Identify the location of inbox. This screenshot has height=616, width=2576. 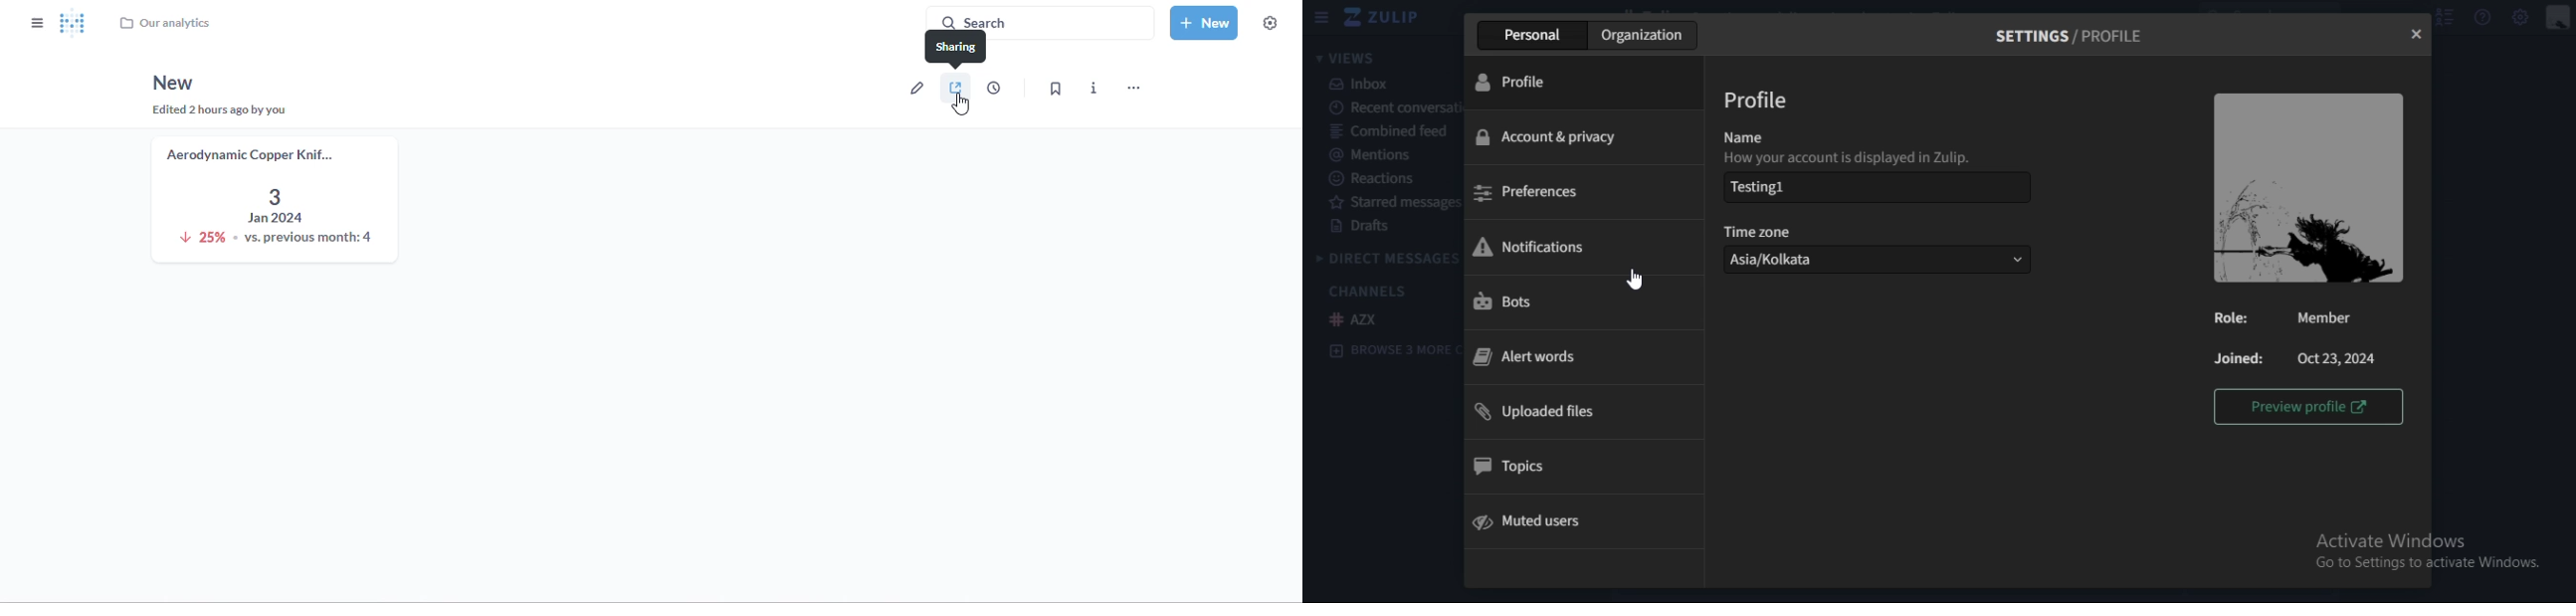
(1383, 85).